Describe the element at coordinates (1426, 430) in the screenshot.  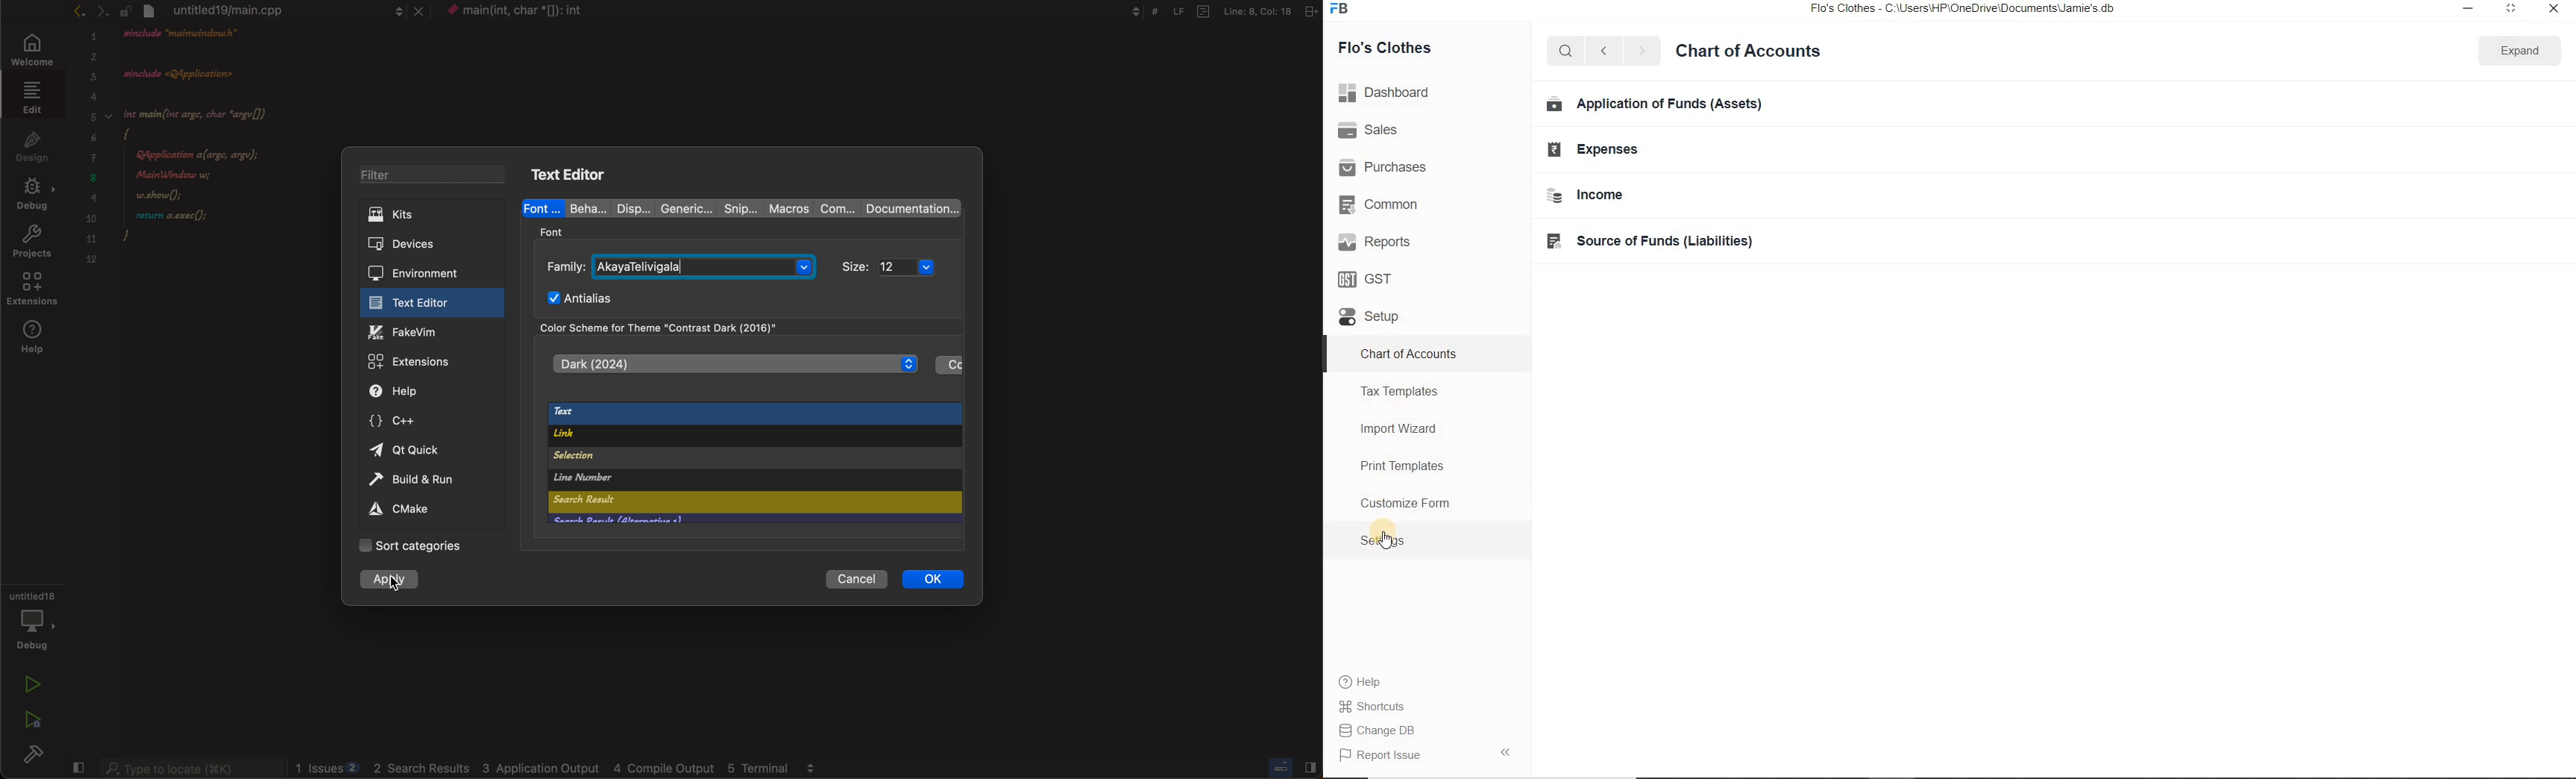
I see `Import Wizard` at that location.